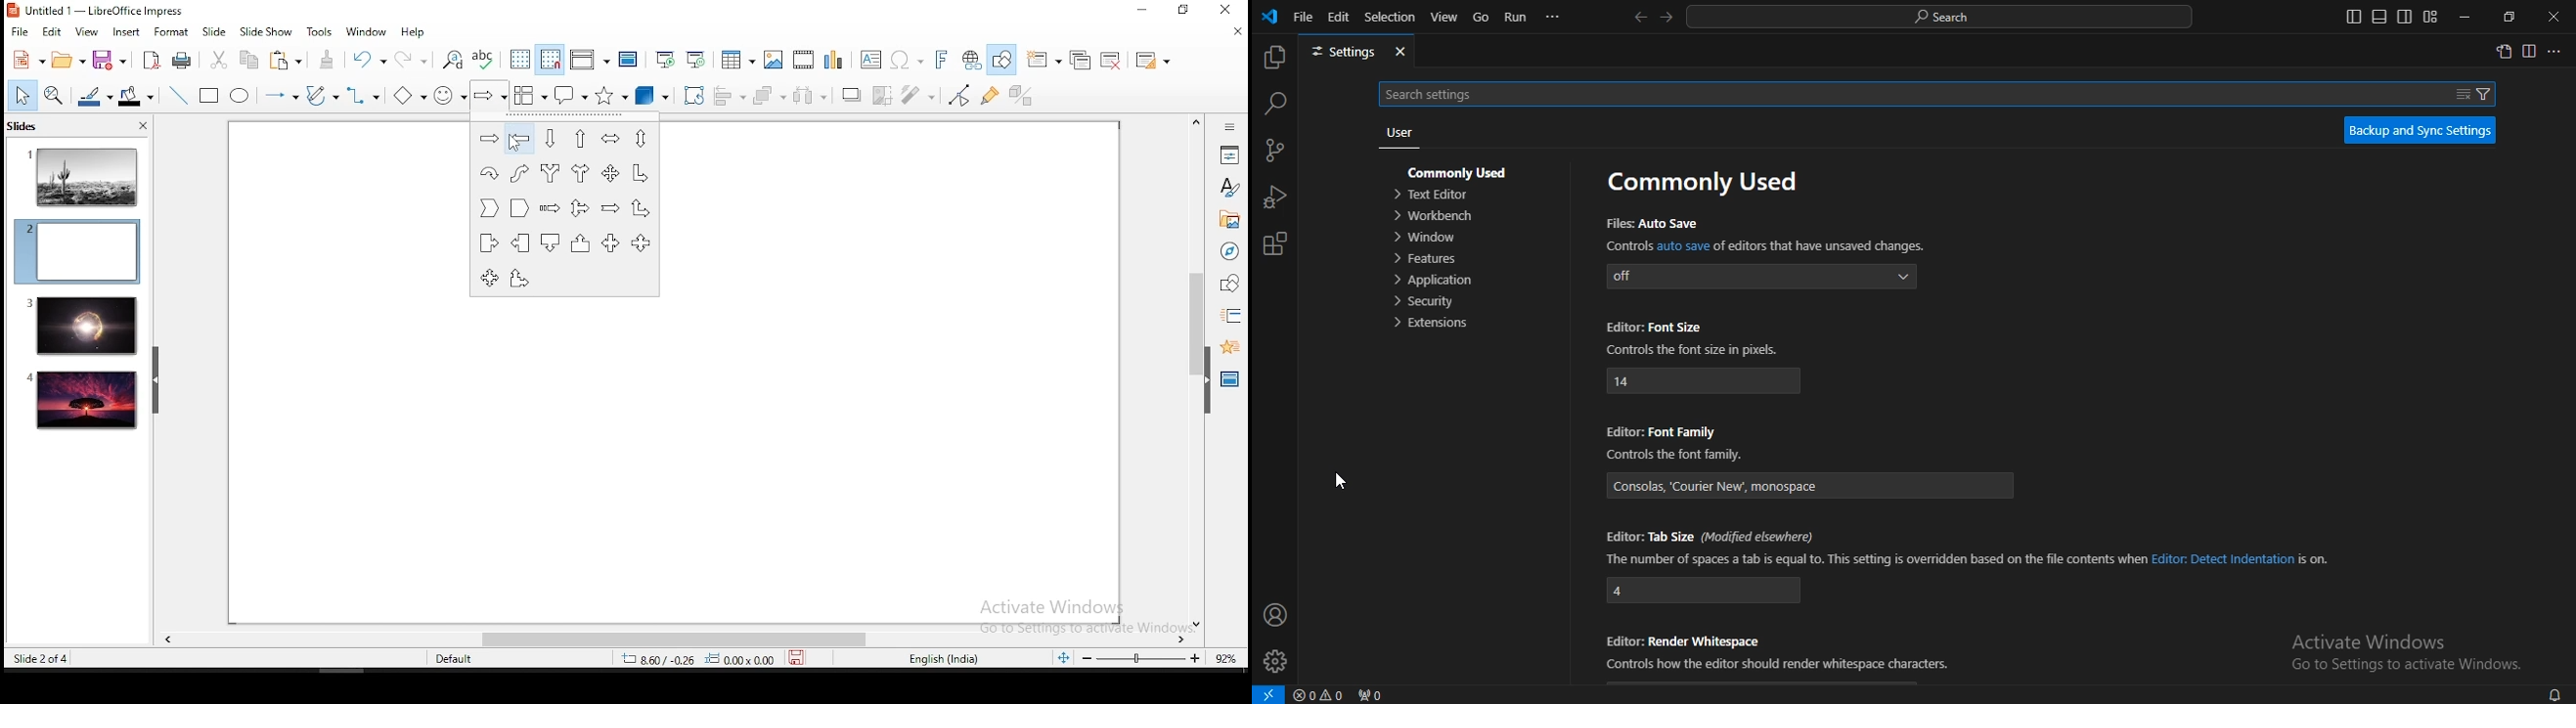 The image size is (2576, 728). I want to click on go forward, so click(1668, 16).